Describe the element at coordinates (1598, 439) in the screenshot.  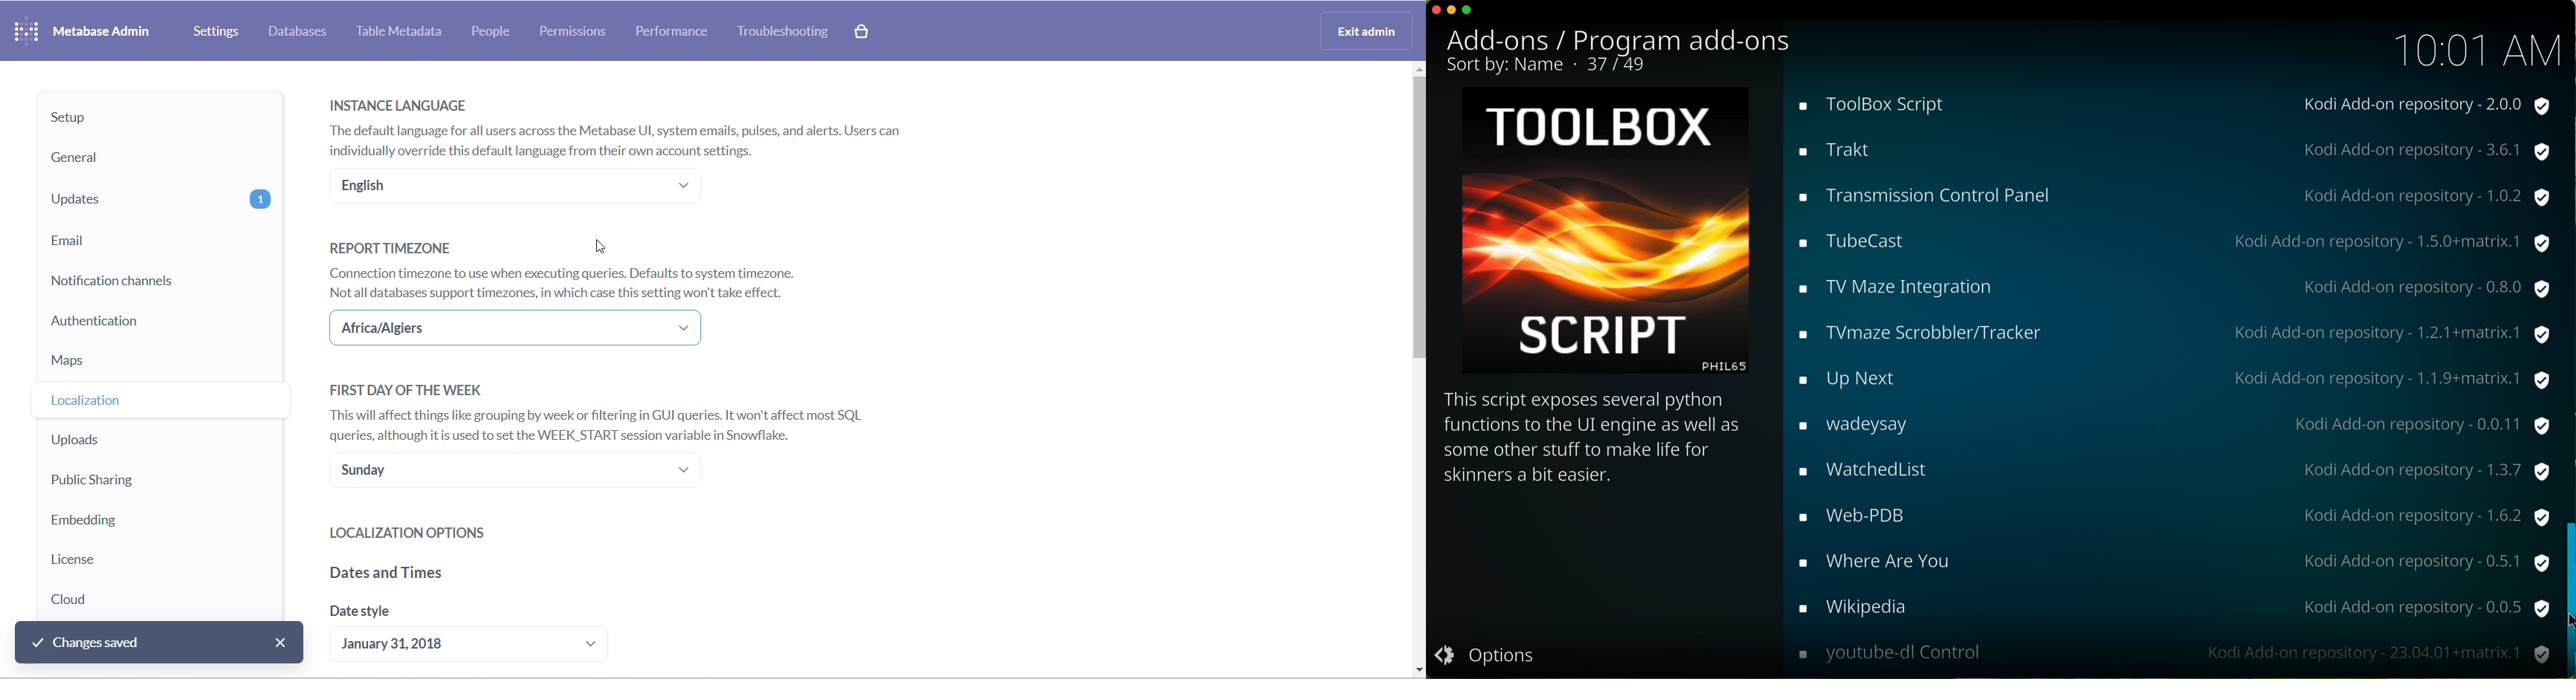
I see `description` at that location.